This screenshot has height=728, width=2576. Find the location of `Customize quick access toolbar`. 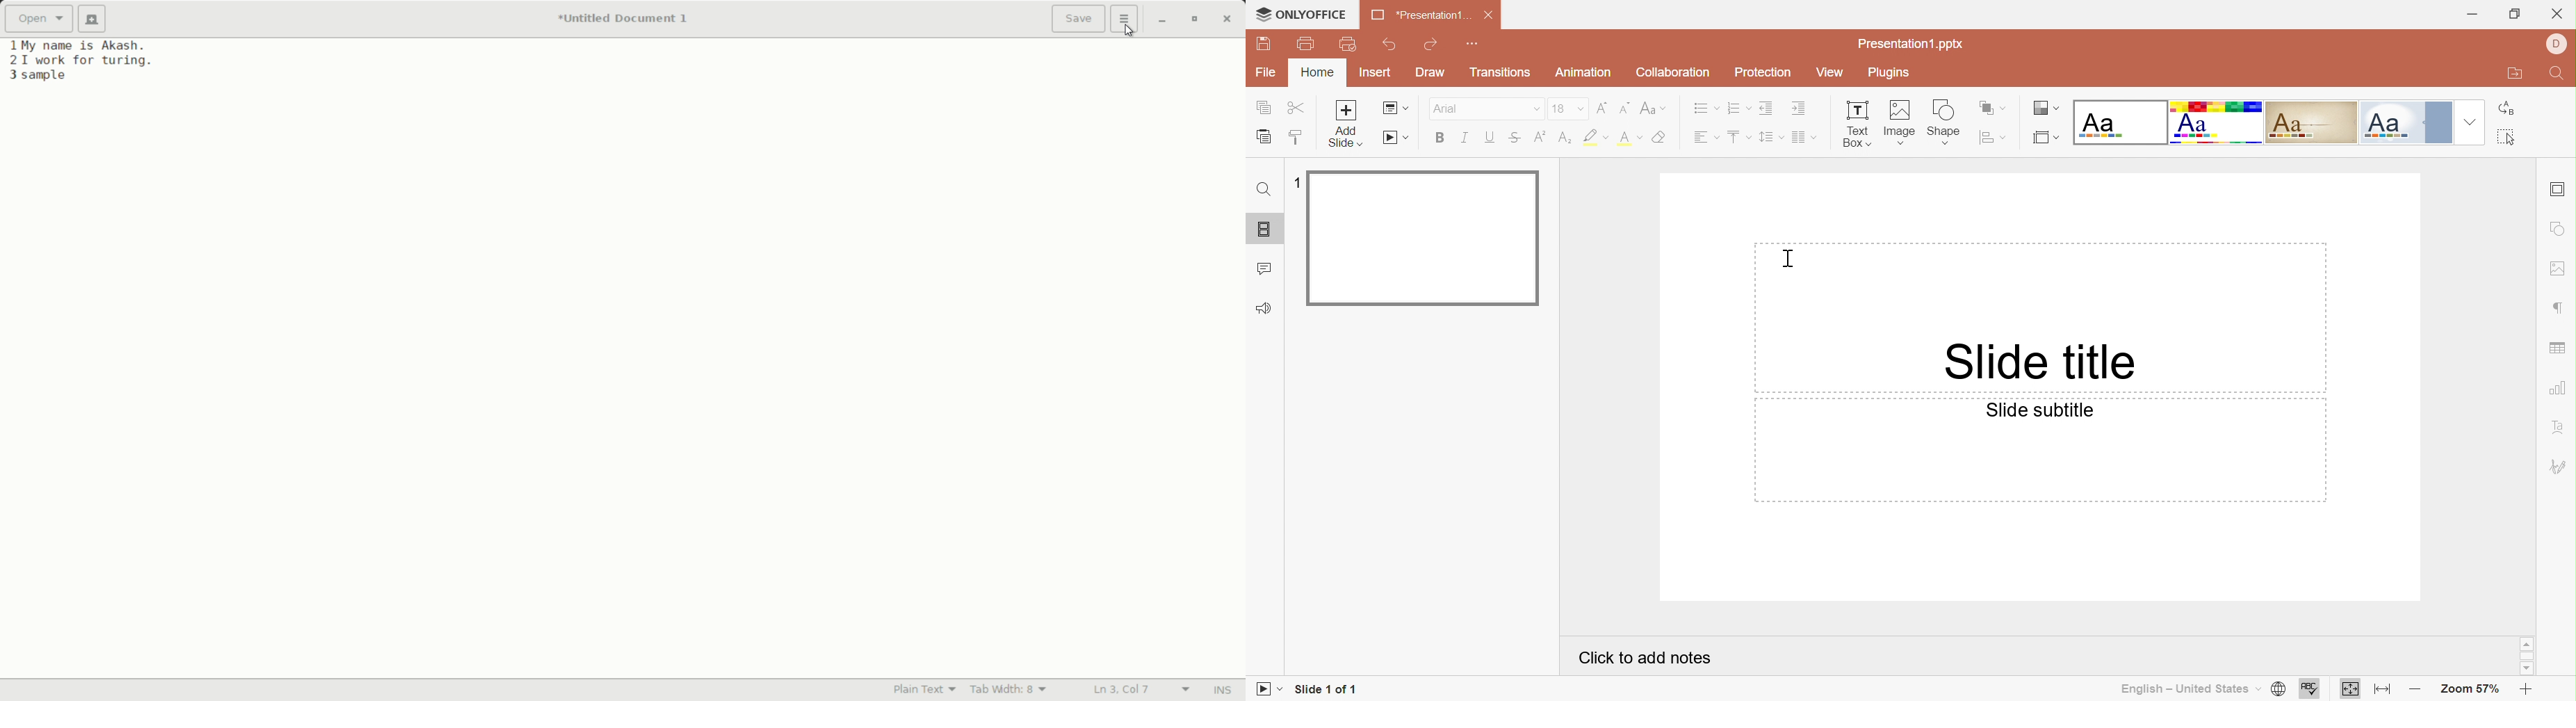

Customize quick access toolbar is located at coordinates (1476, 44).